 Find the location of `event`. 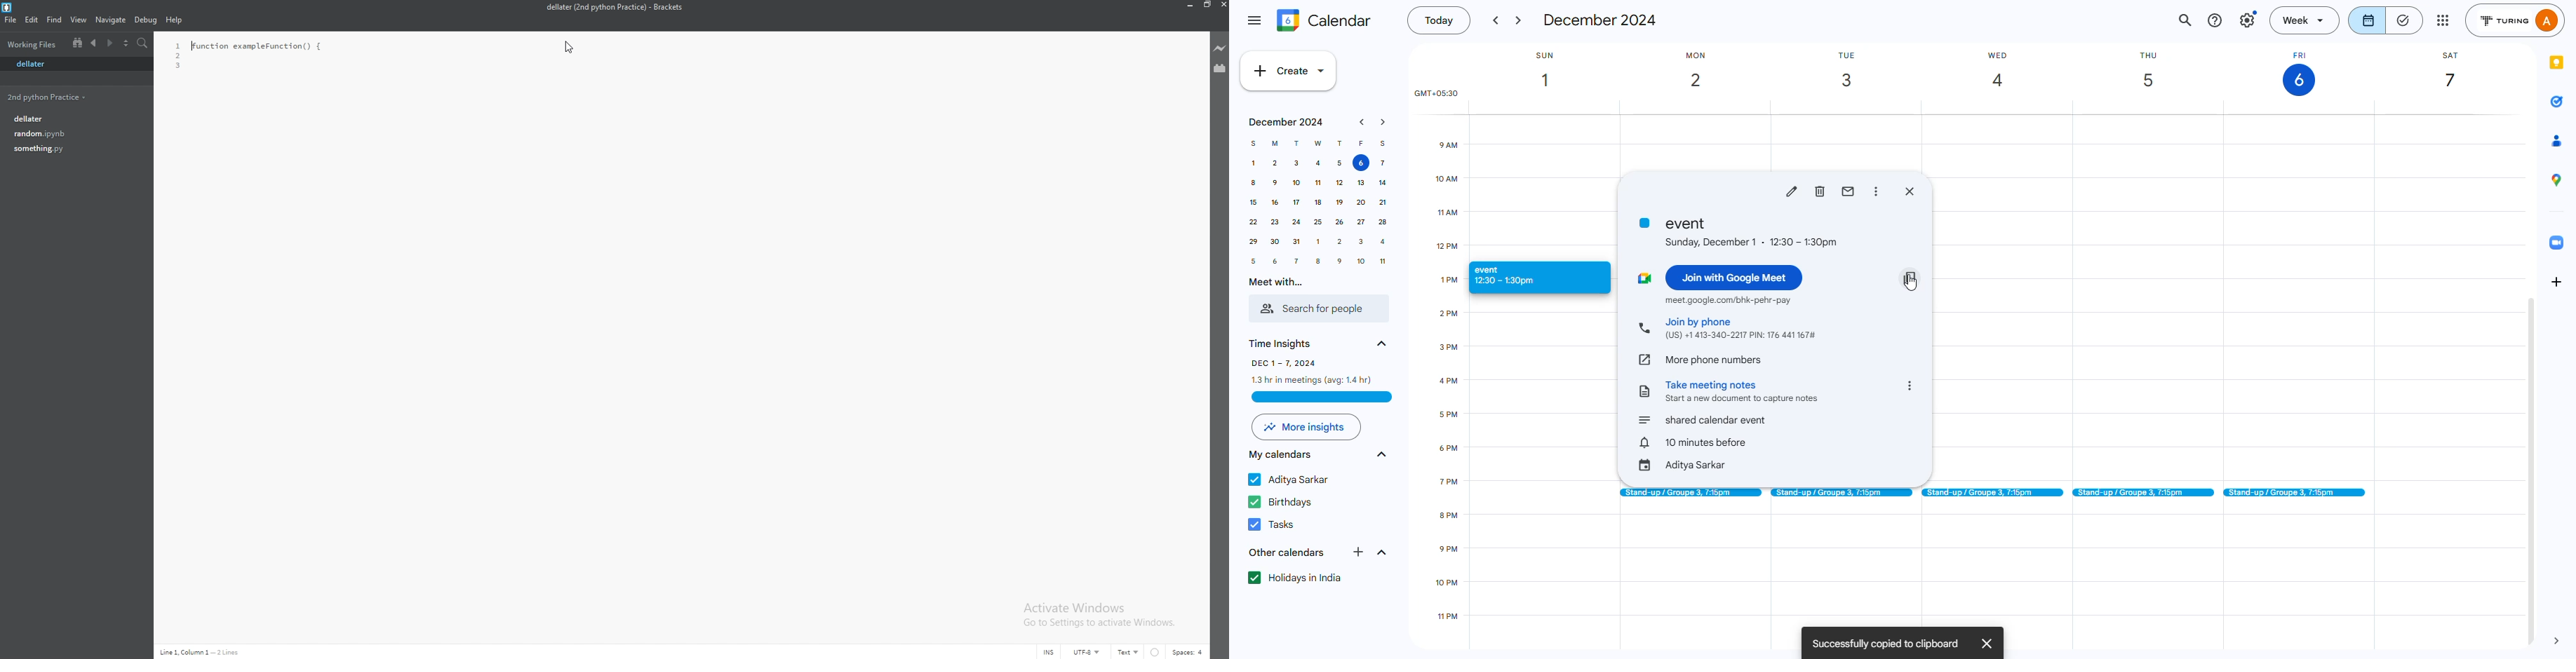

event is located at coordinates (1525, 277).